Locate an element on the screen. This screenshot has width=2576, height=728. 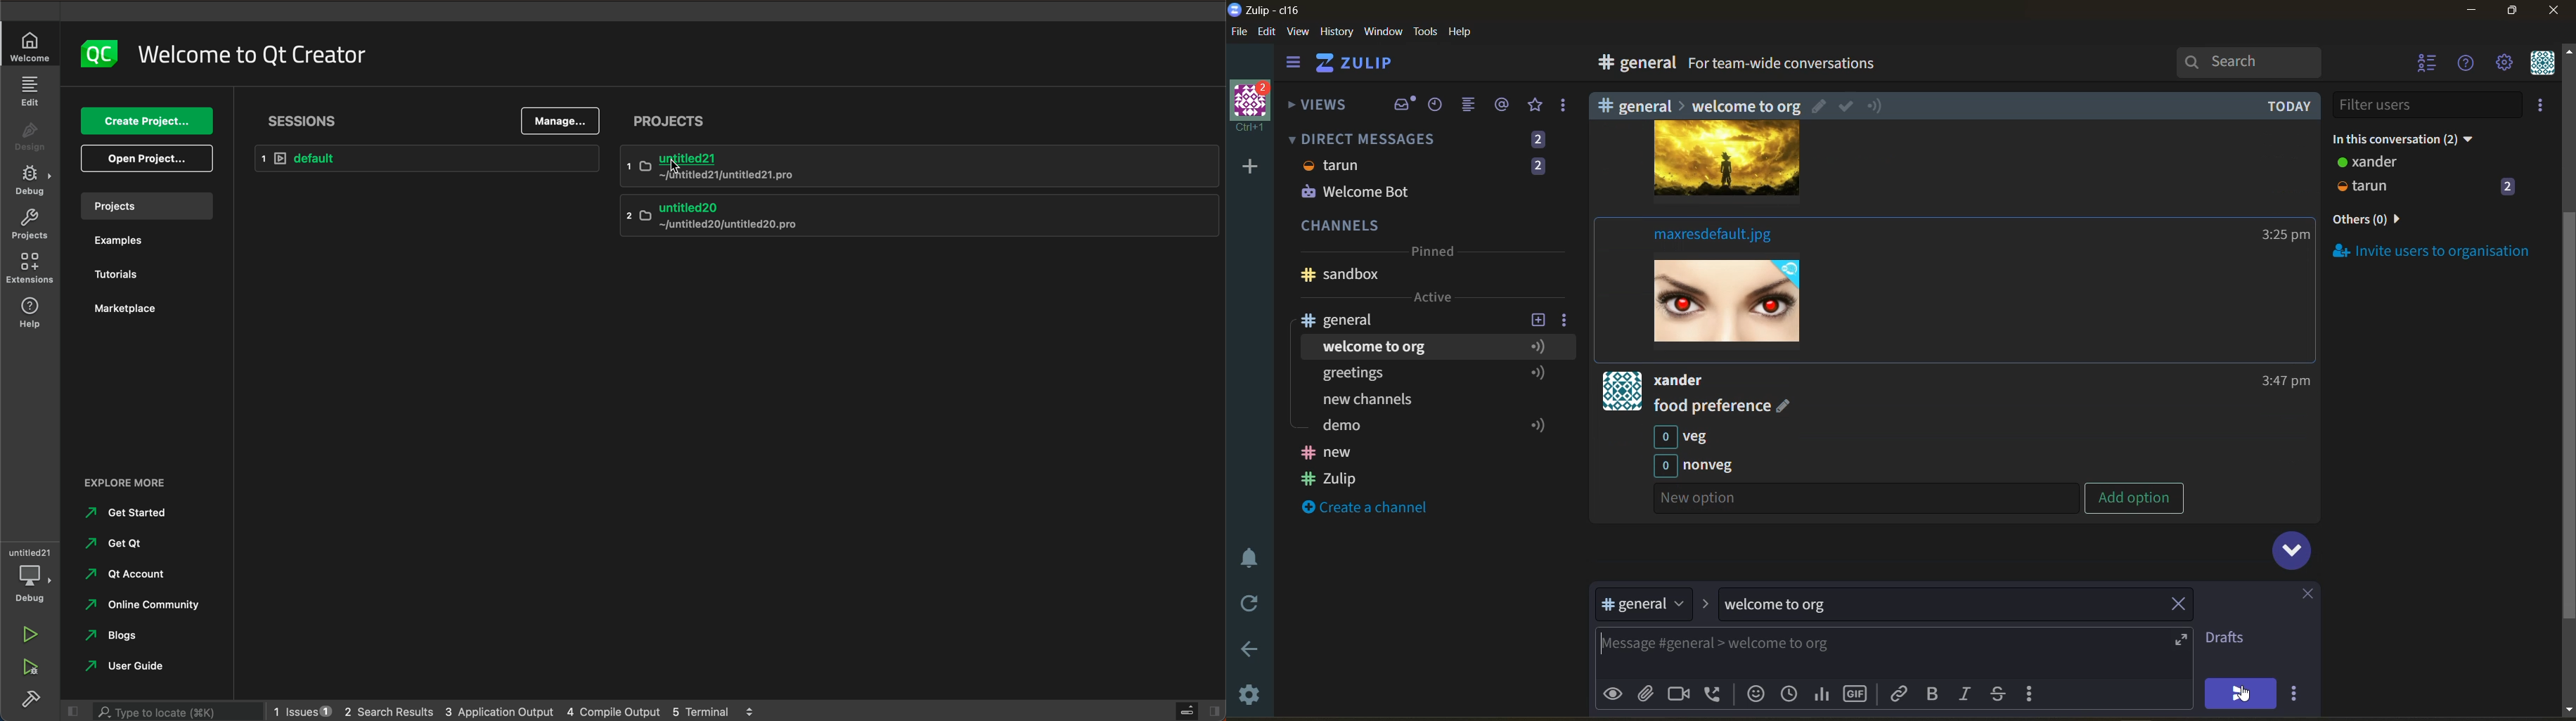
edit is located at coordinates (1267, 33).